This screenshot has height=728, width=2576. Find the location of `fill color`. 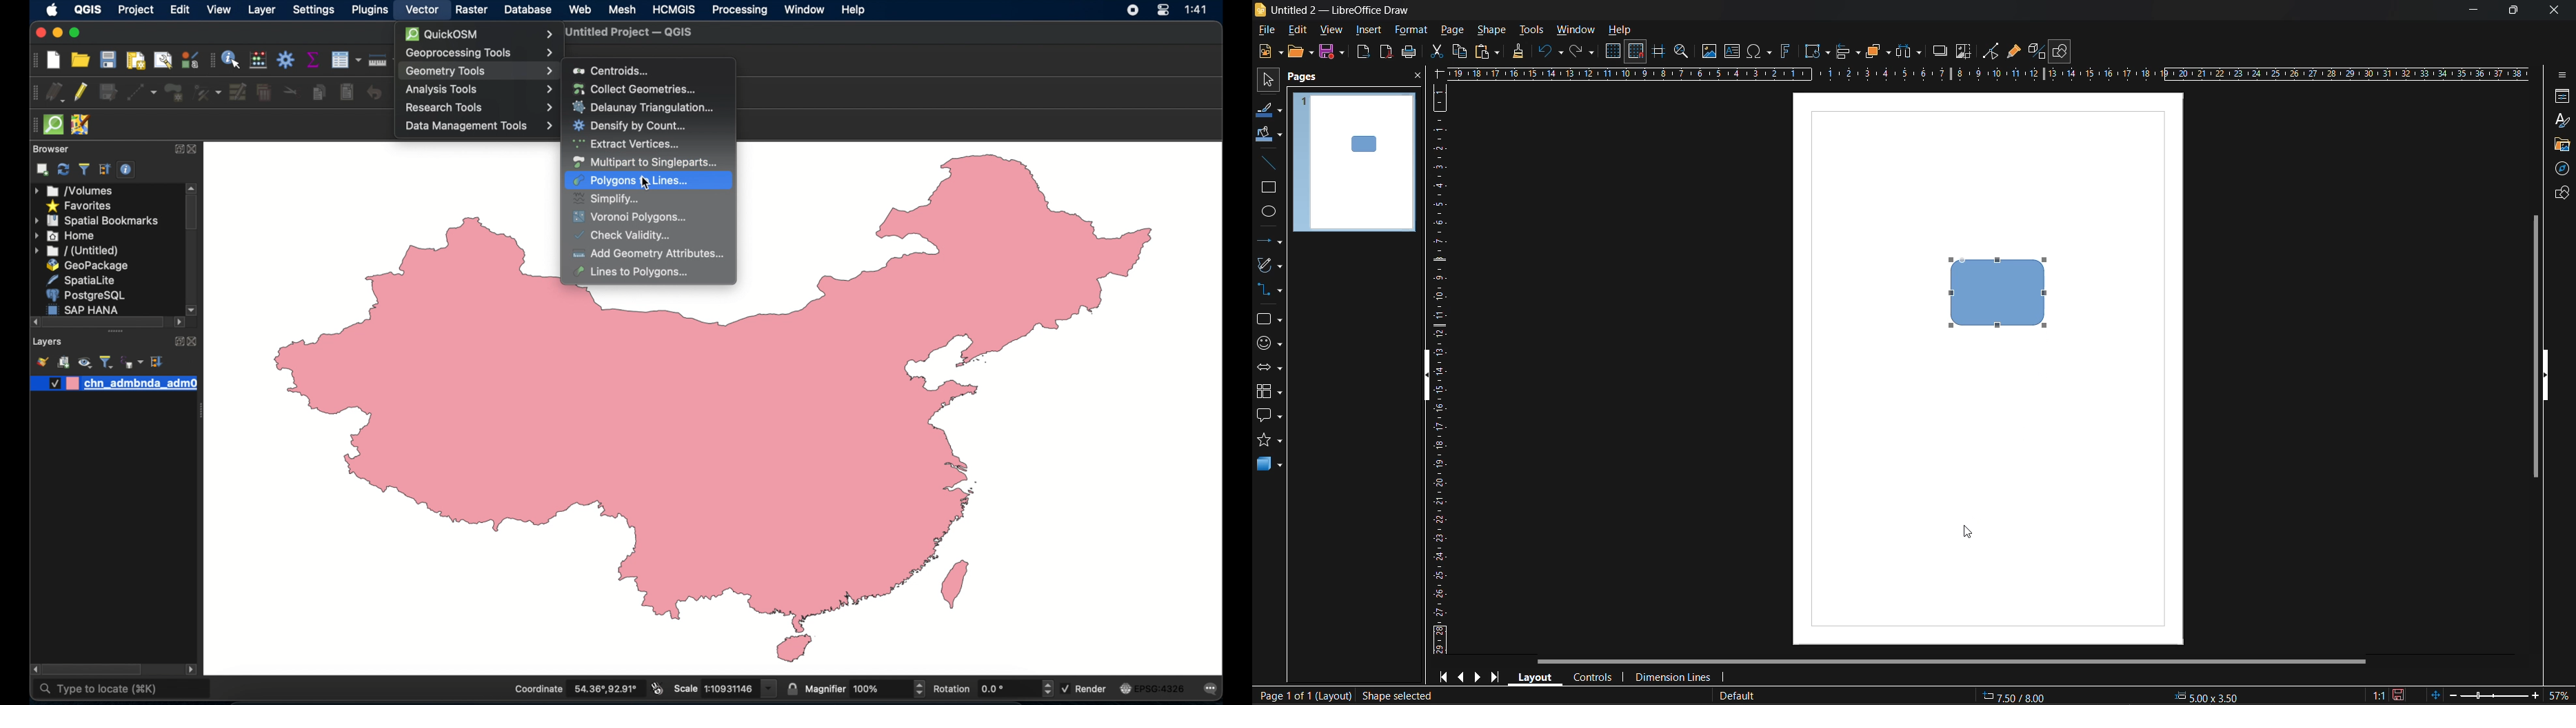

fill color is located at coordinates (1269, 134).